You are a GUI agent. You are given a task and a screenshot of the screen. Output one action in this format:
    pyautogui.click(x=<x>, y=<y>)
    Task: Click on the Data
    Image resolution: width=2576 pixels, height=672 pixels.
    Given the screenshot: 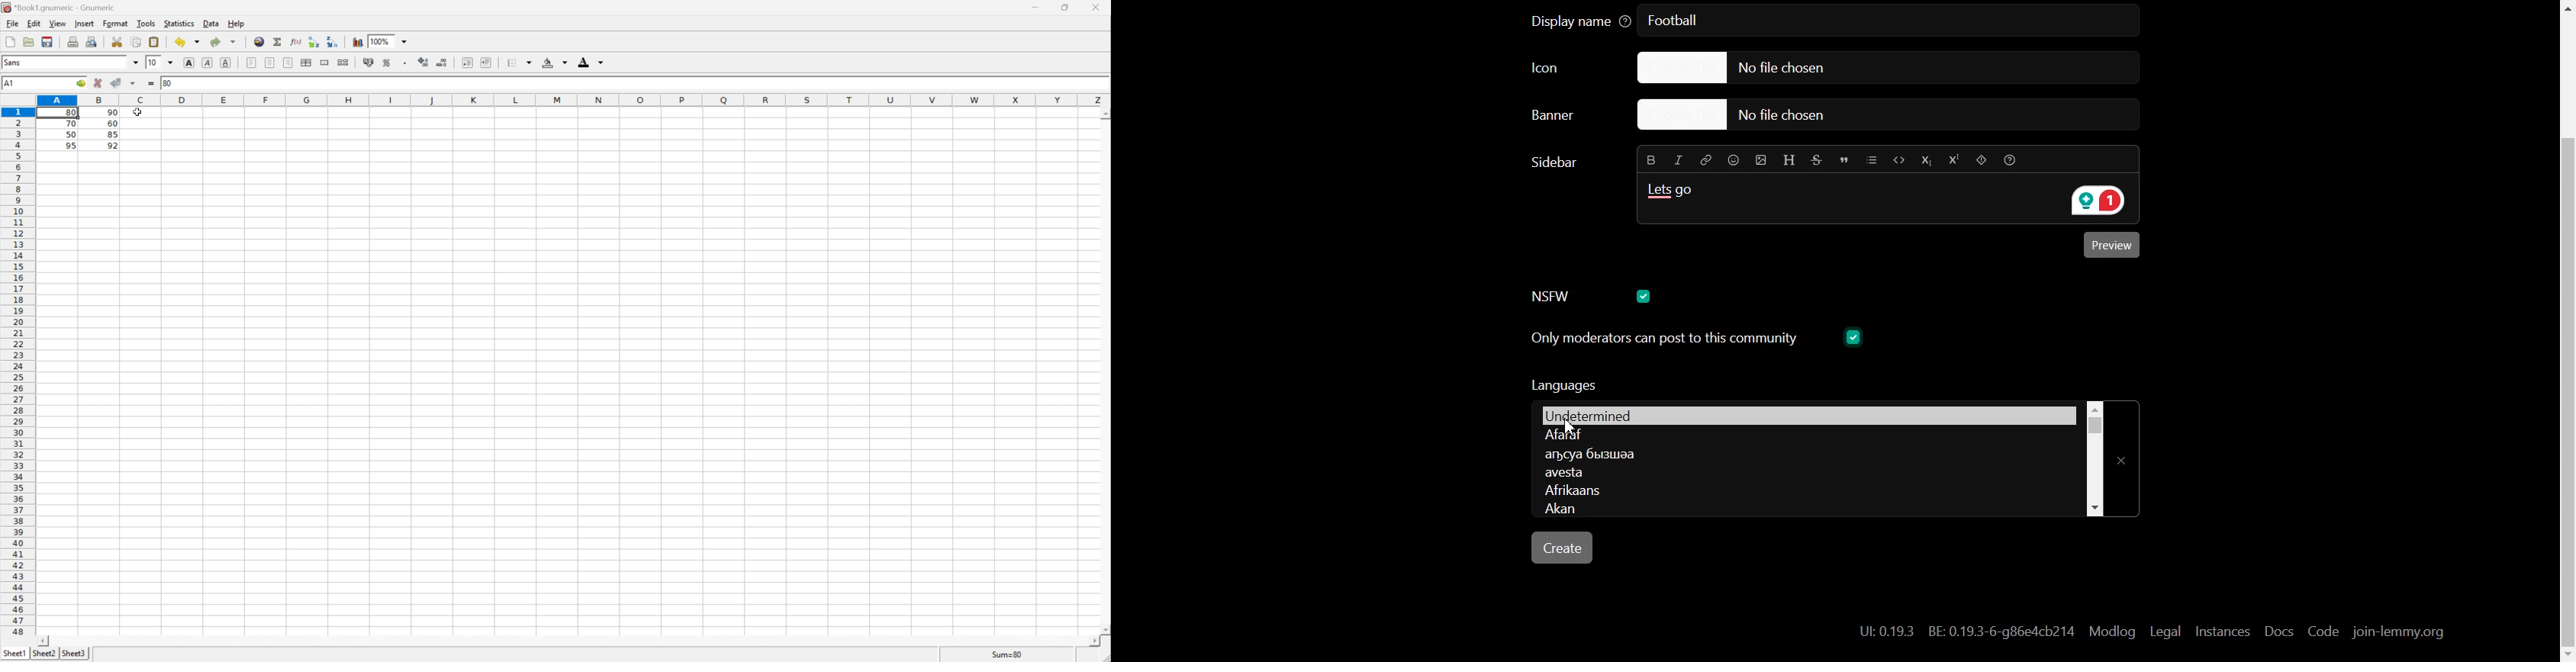 What is the action you would take?
    pyautogui.click(x=212, y=24)
    